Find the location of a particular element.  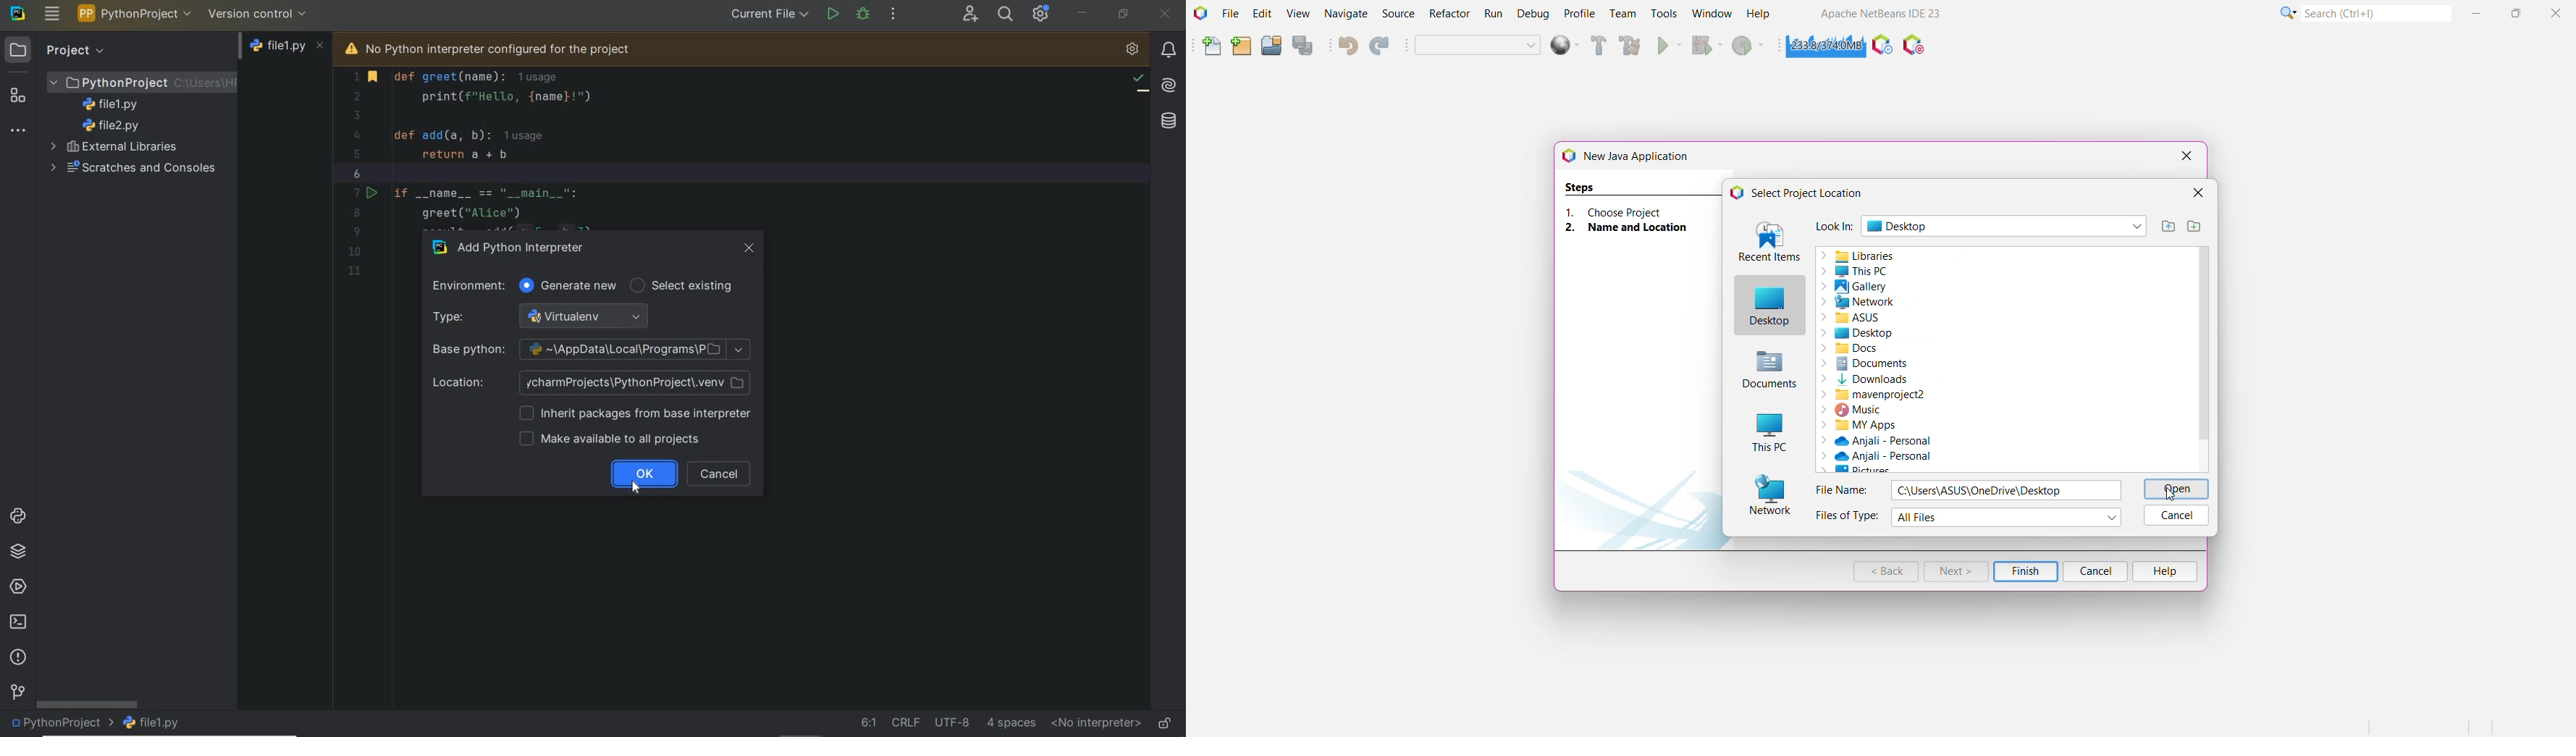

close is located at coordinates (749, 248).